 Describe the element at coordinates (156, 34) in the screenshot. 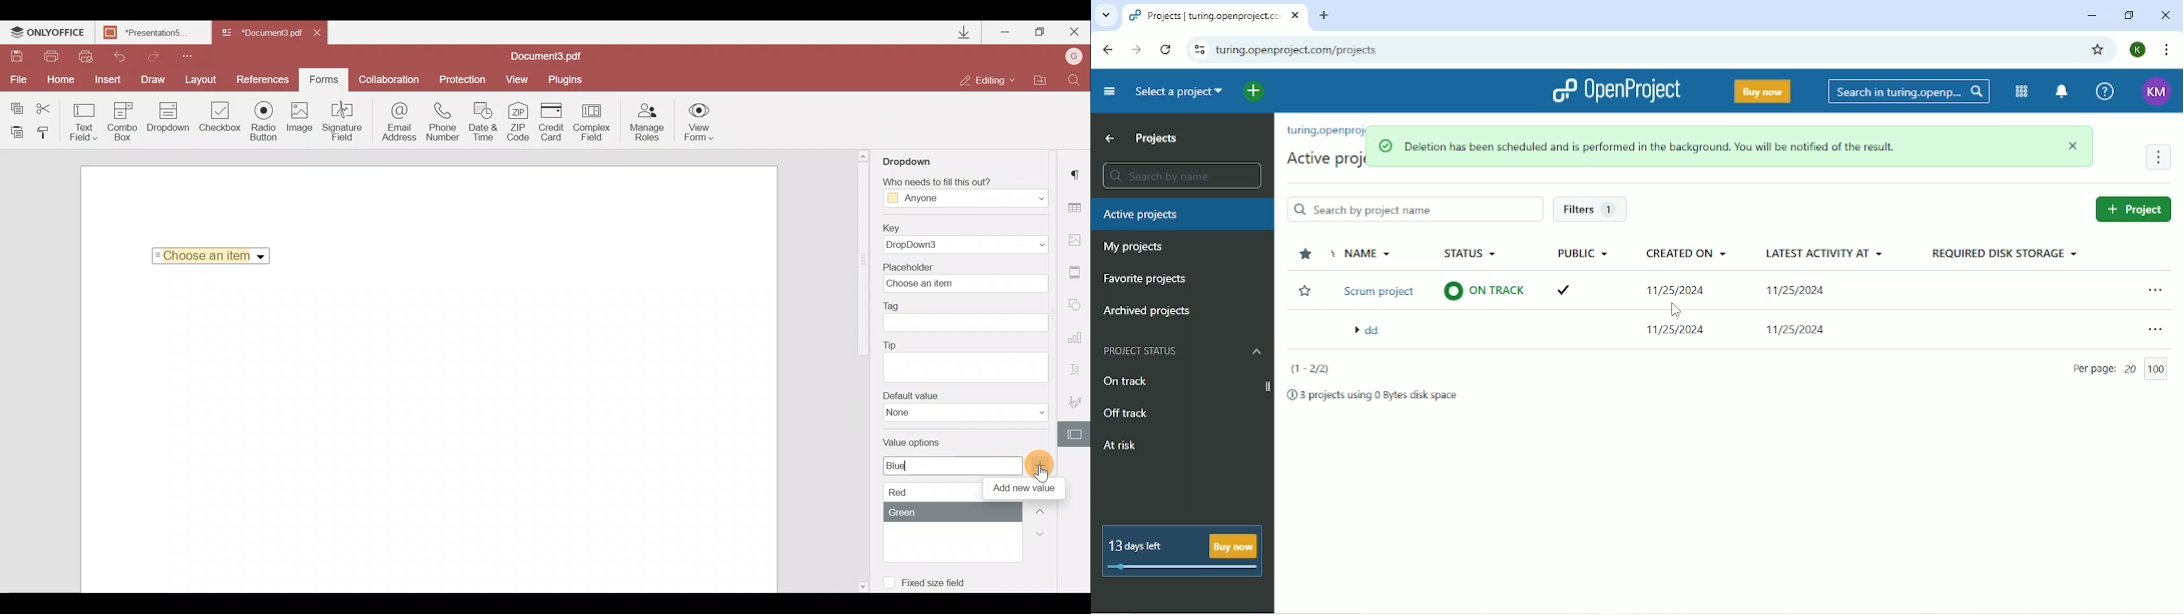

I see `Document name` at that location.